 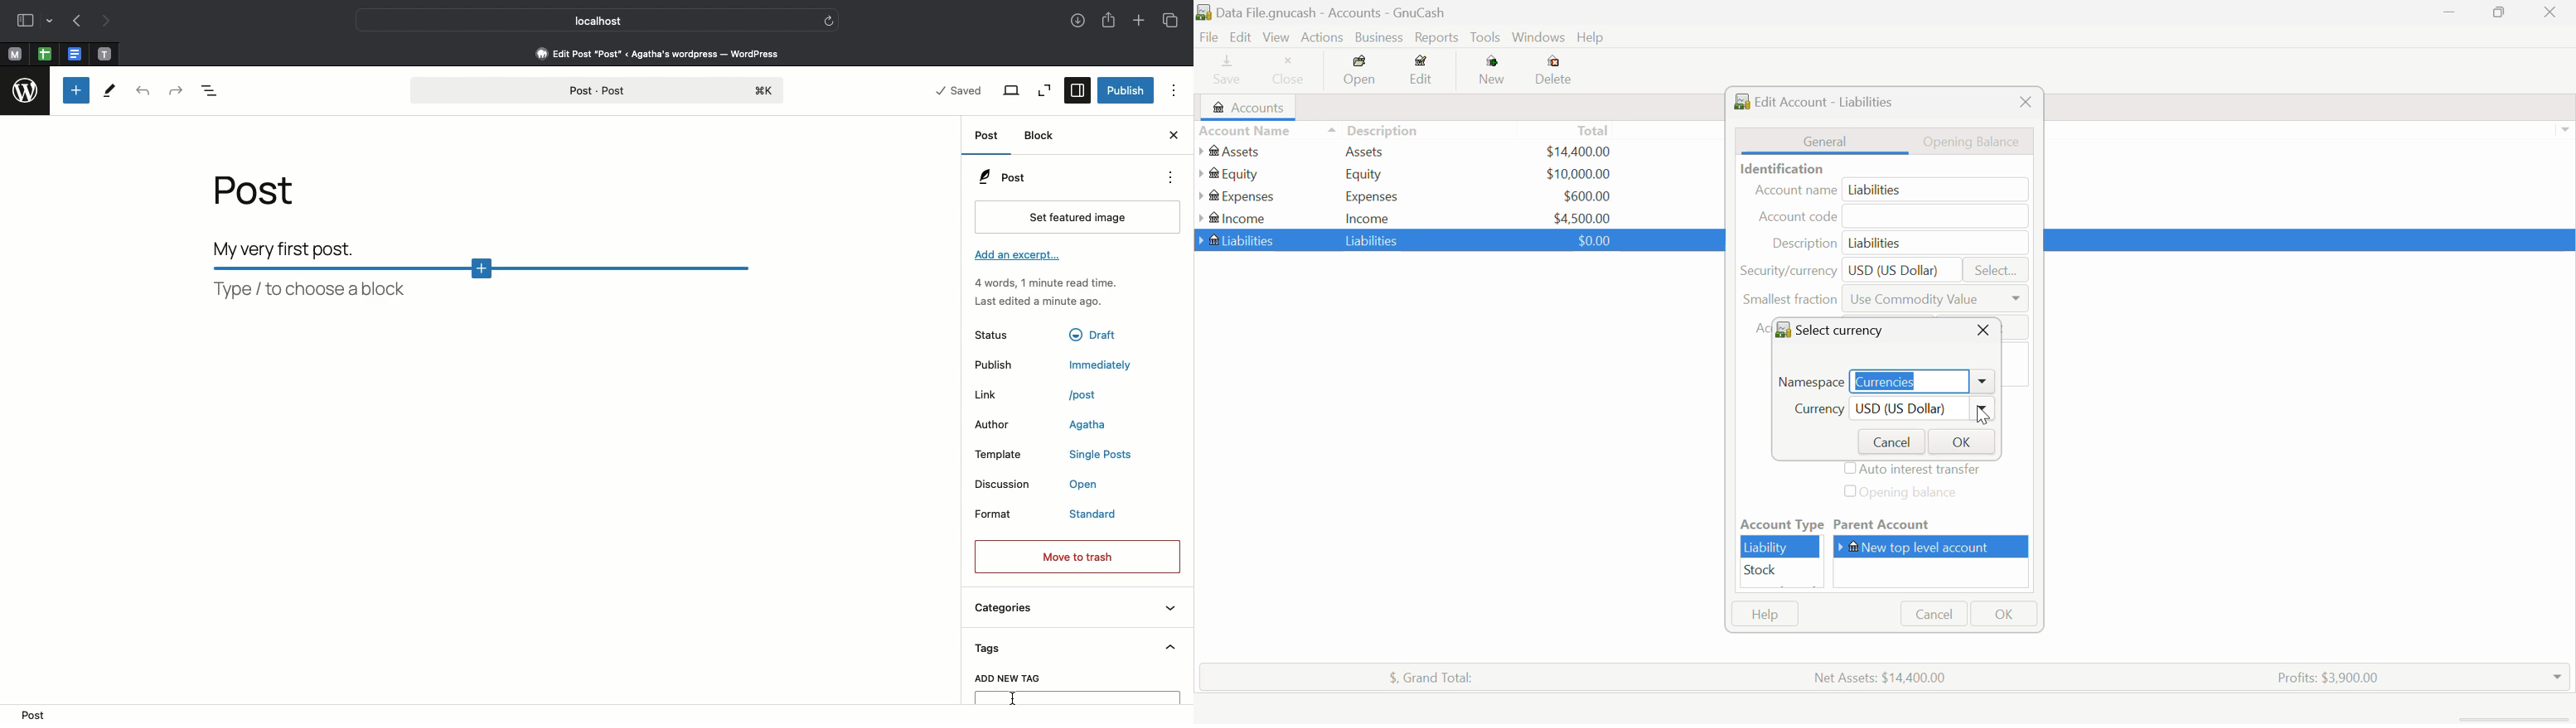 I want to click on View, so click(x=1275, y=37).